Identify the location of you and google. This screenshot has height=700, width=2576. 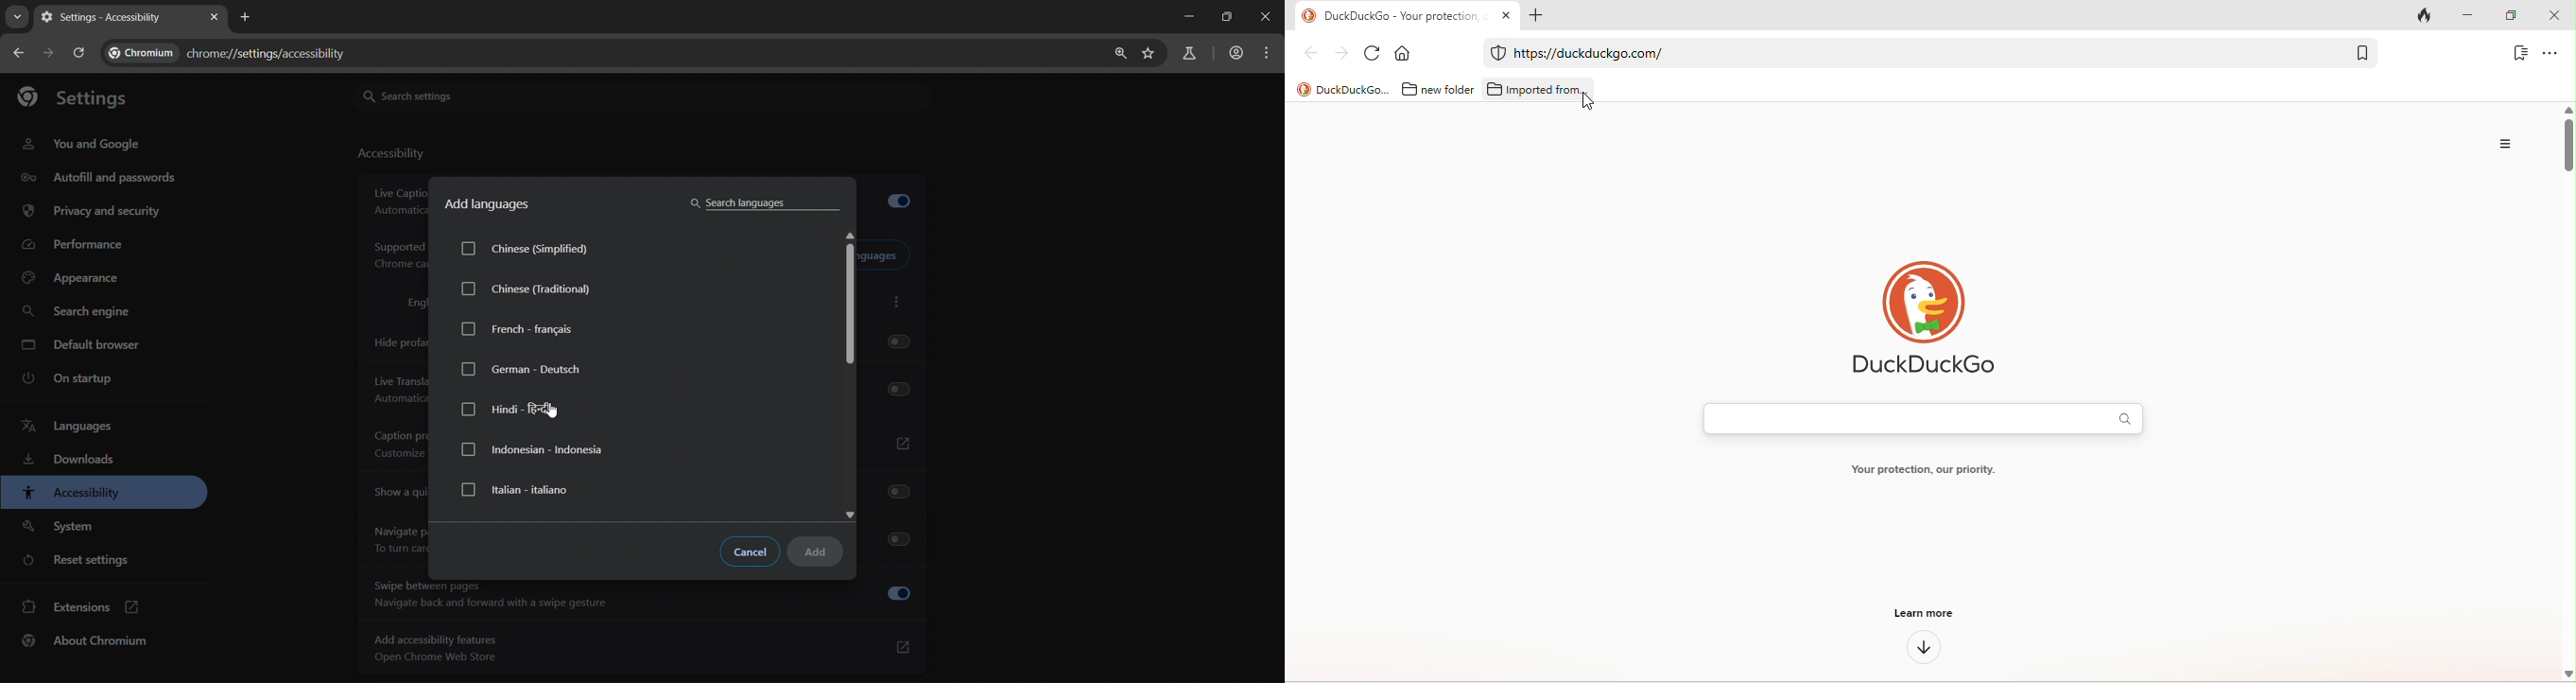
(81, 144).